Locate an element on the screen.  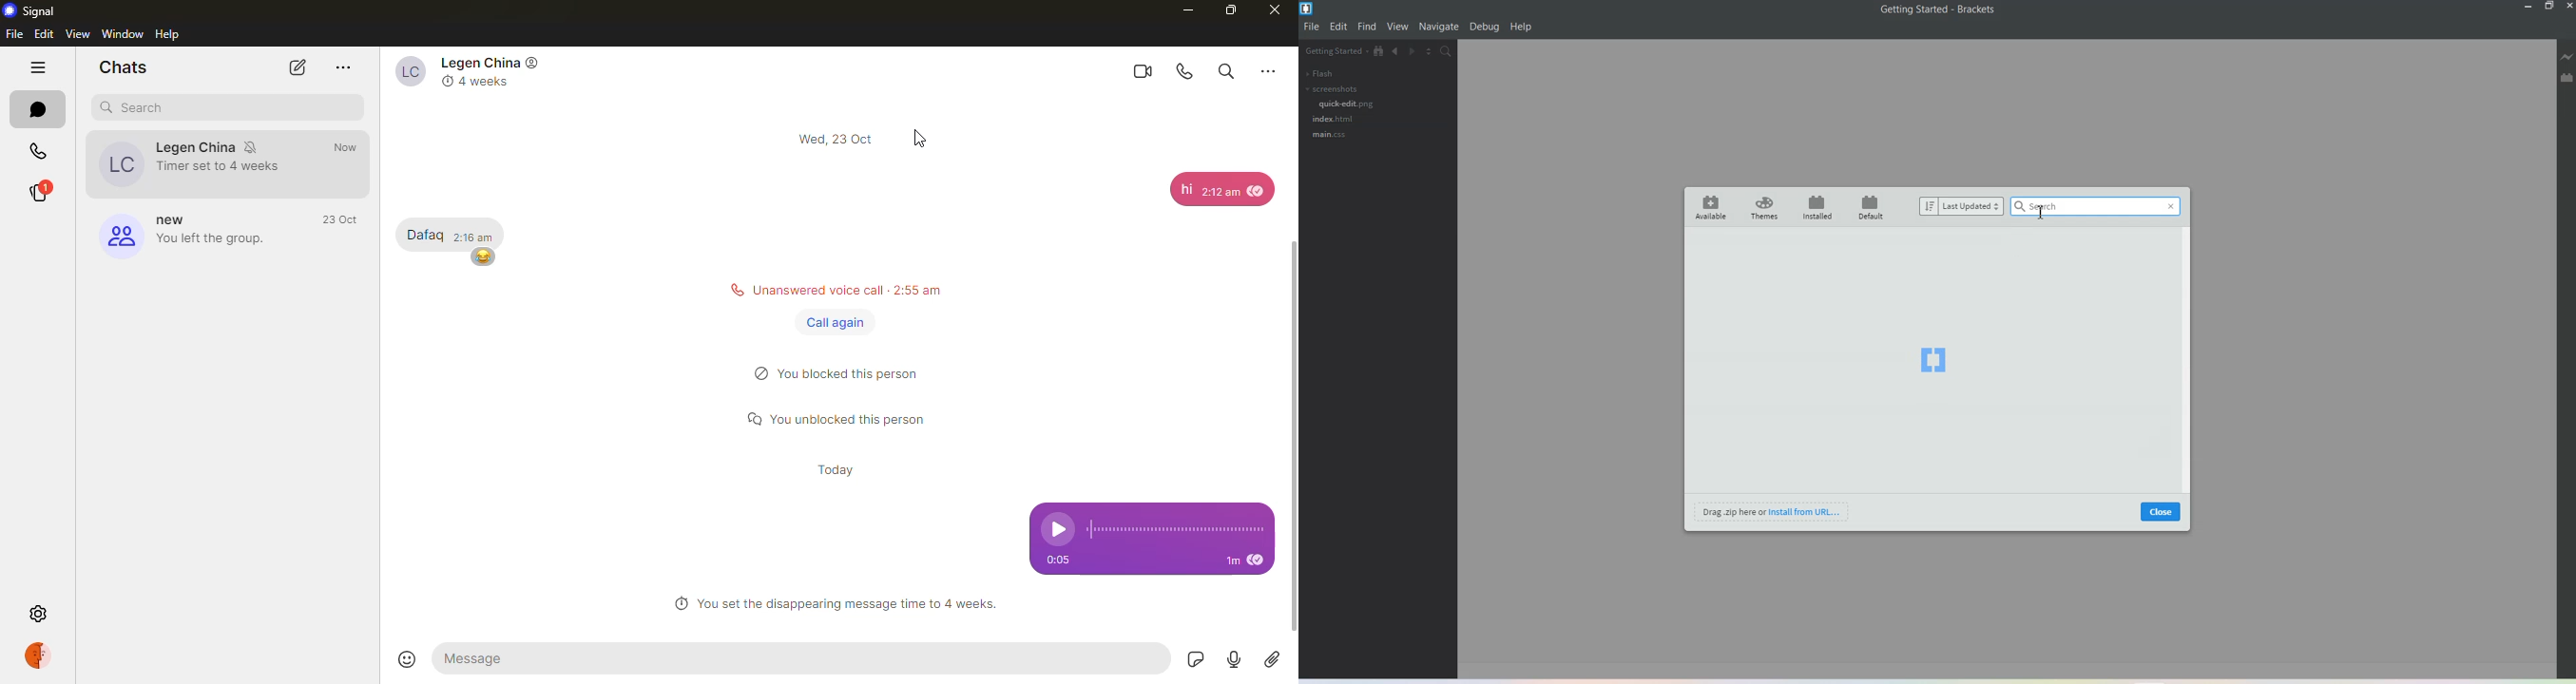
contact is located at coordinates (199, 162).